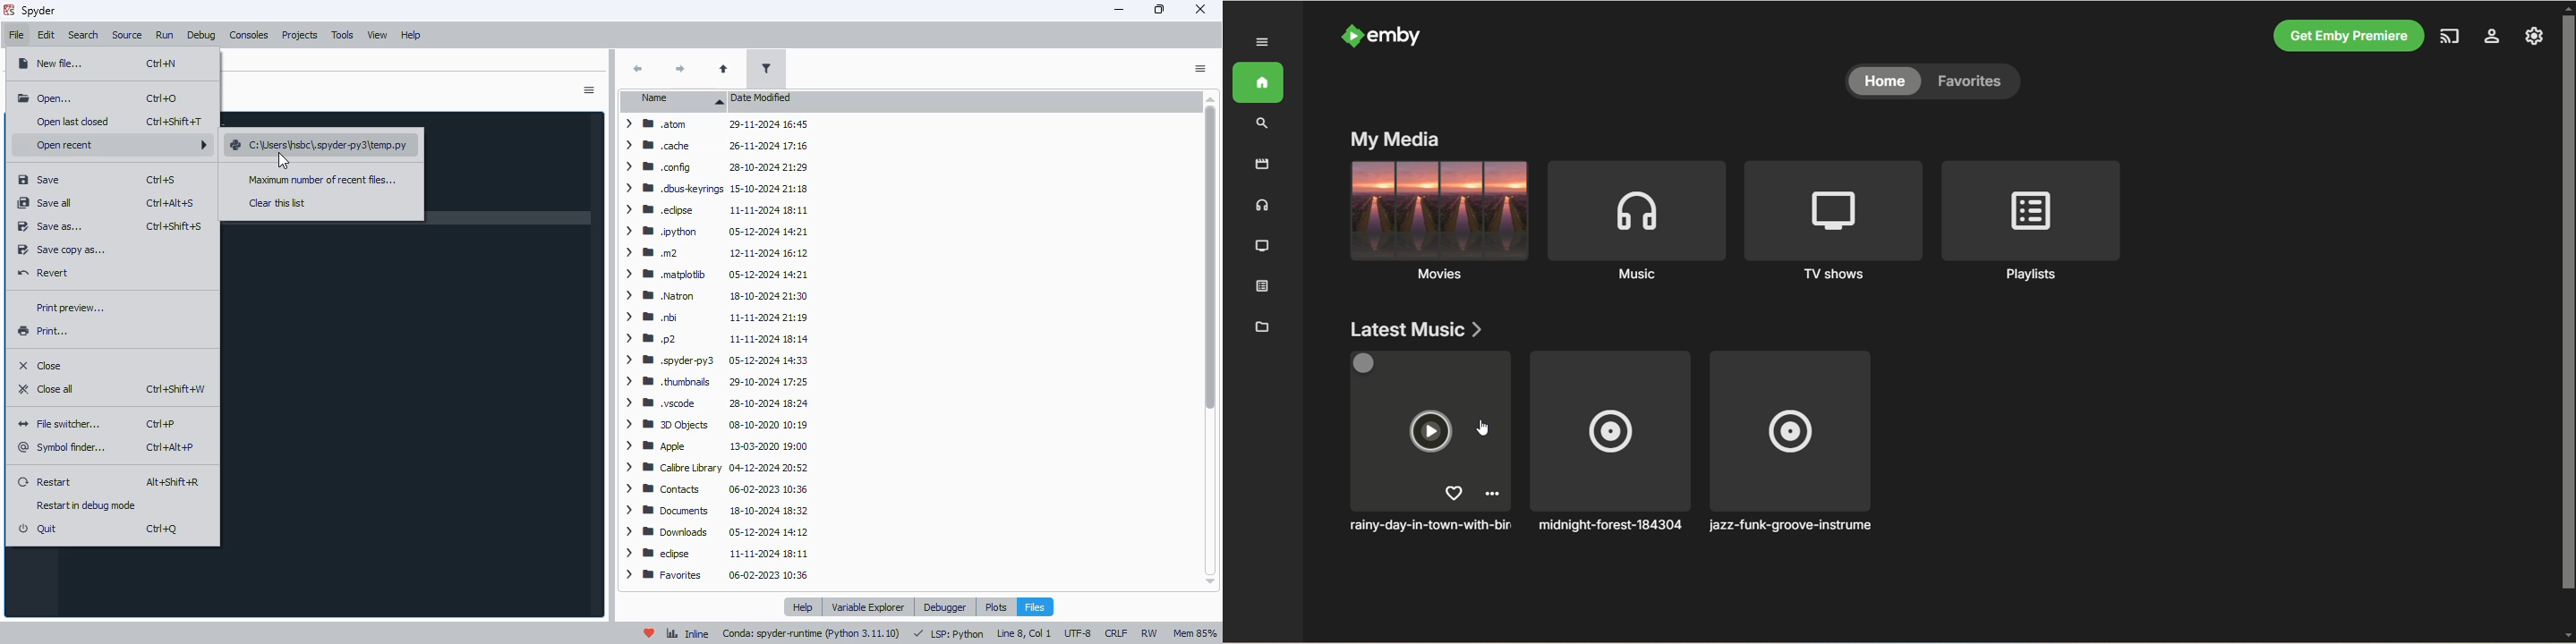  What do you see at coordinates (118, 144) in the screenshot?
I see `open recent` at bounding box center [118, 144].